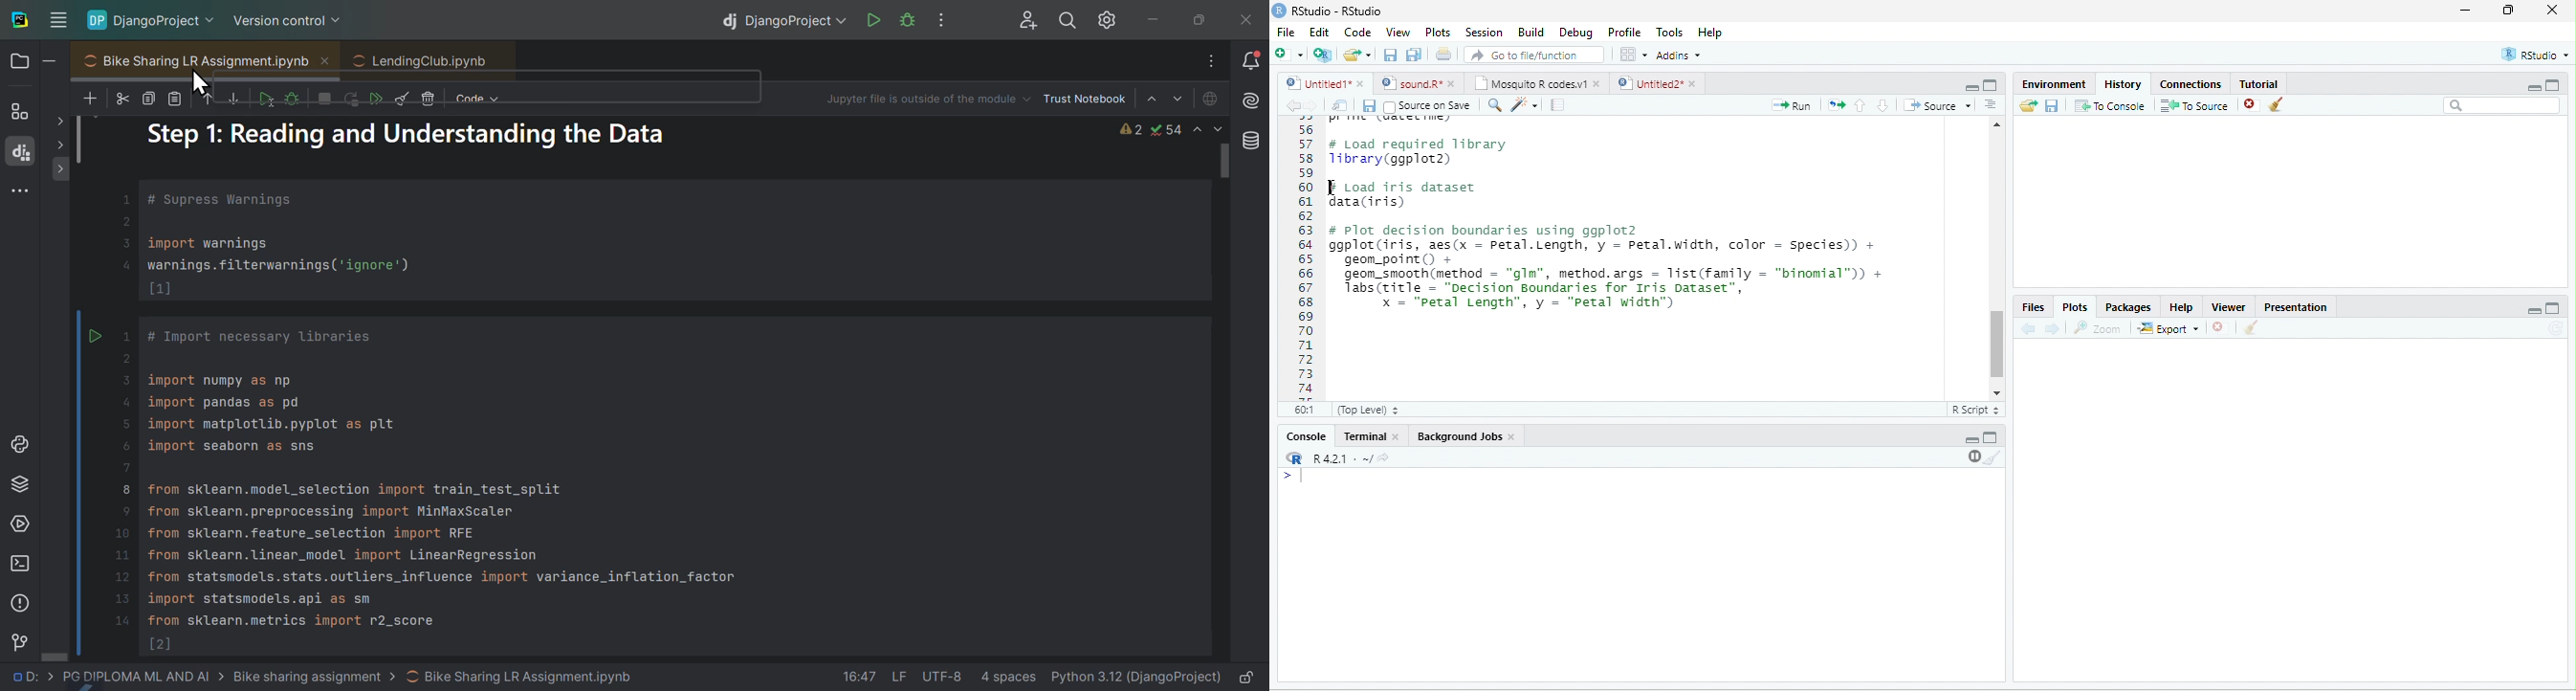 The height and width of the screenshot is (700, 2576). I want to click on compile report, so click(1557, 104).